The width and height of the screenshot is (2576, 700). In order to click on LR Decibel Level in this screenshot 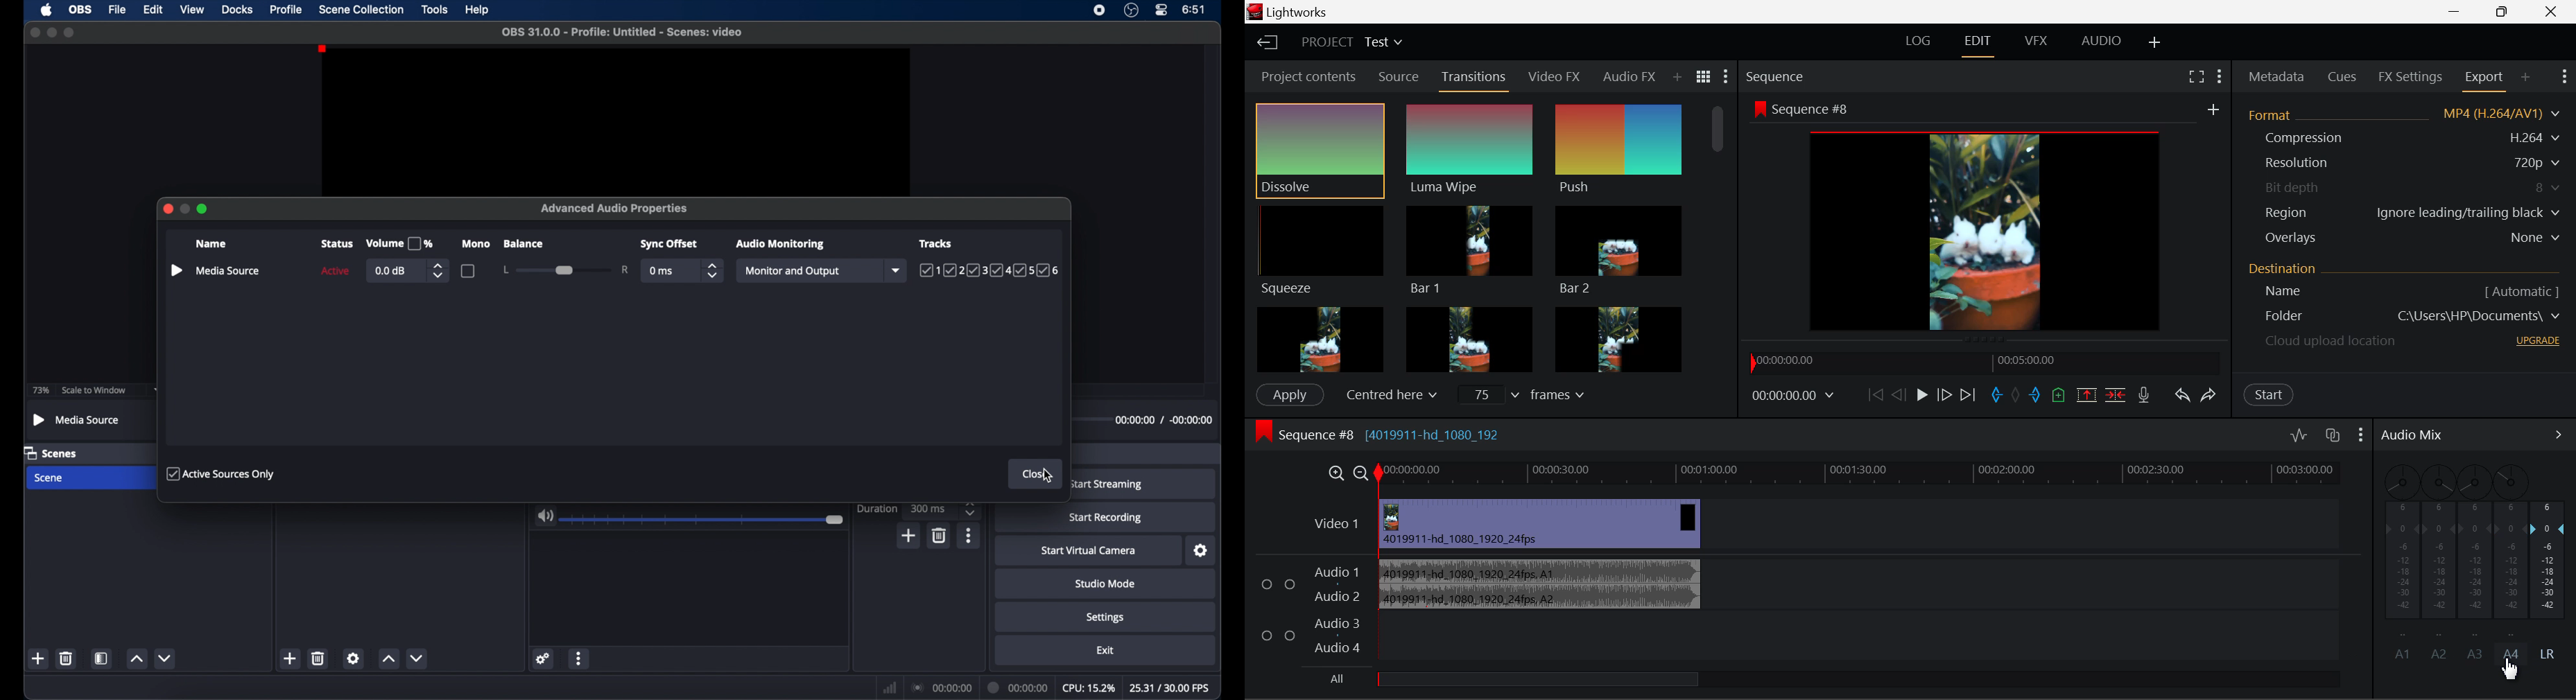, I will do `click(2552, 582)`.